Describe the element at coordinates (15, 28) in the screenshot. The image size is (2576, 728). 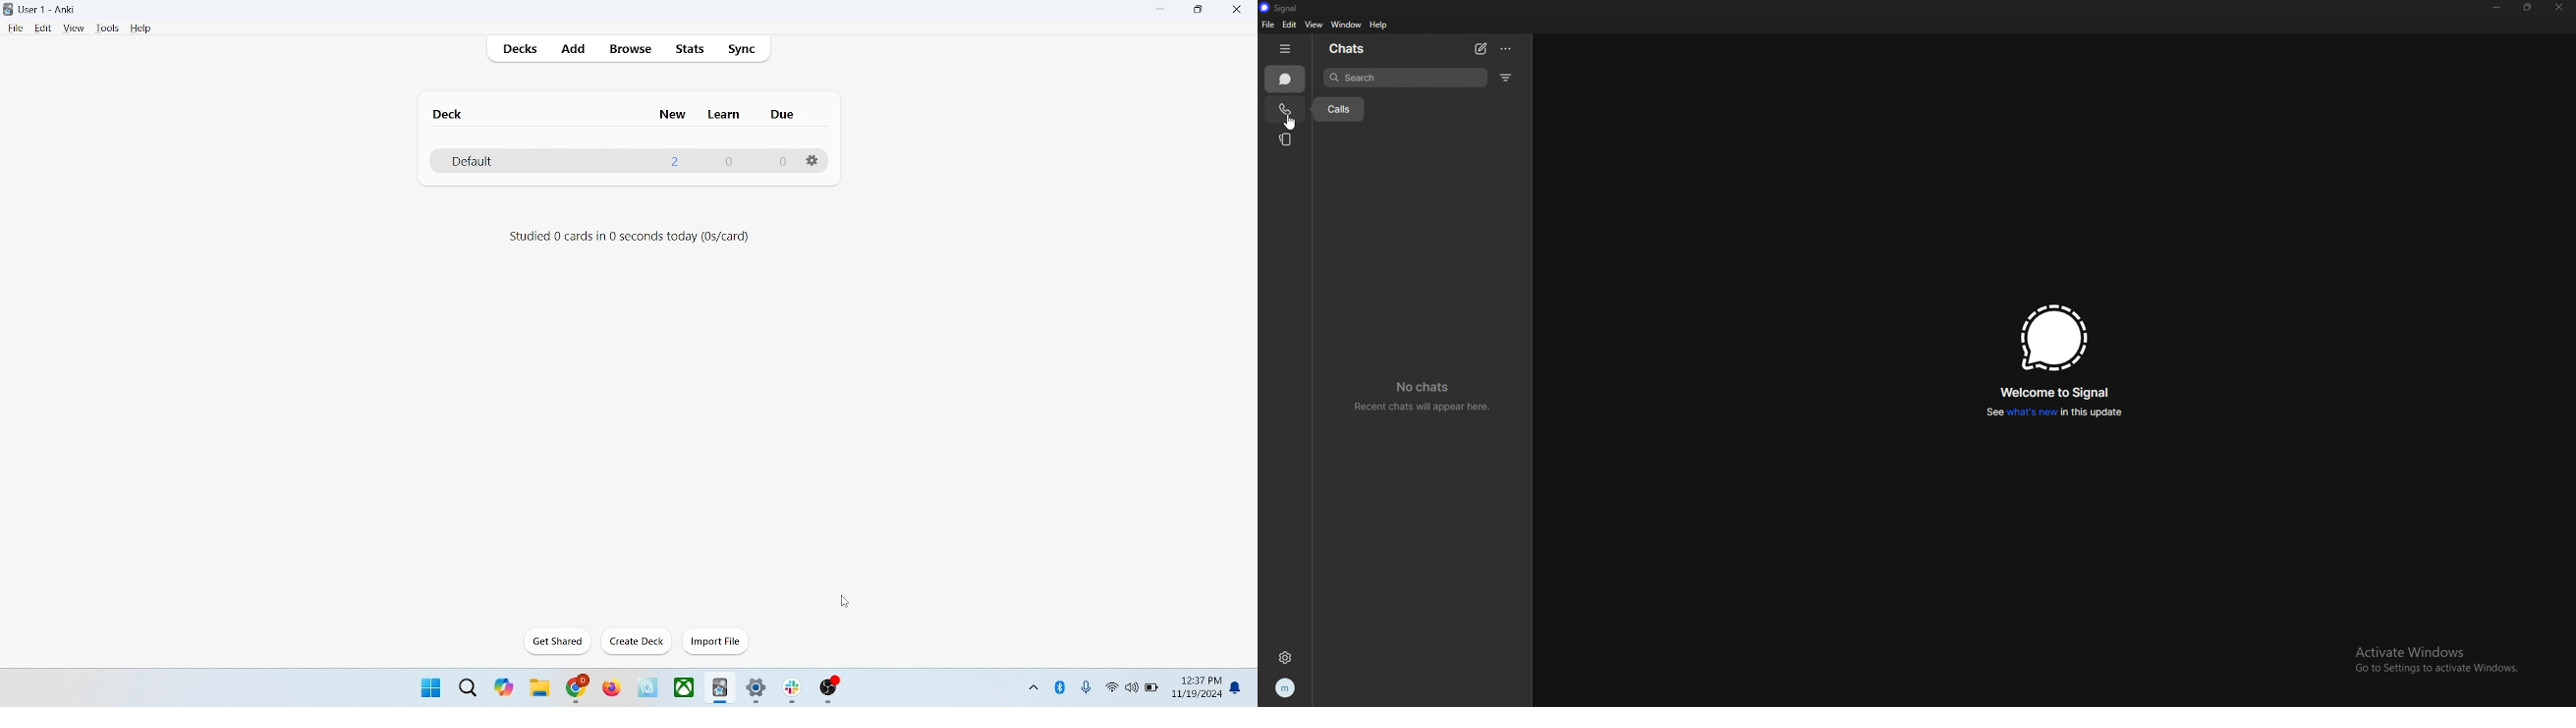
I see `file` at that location.